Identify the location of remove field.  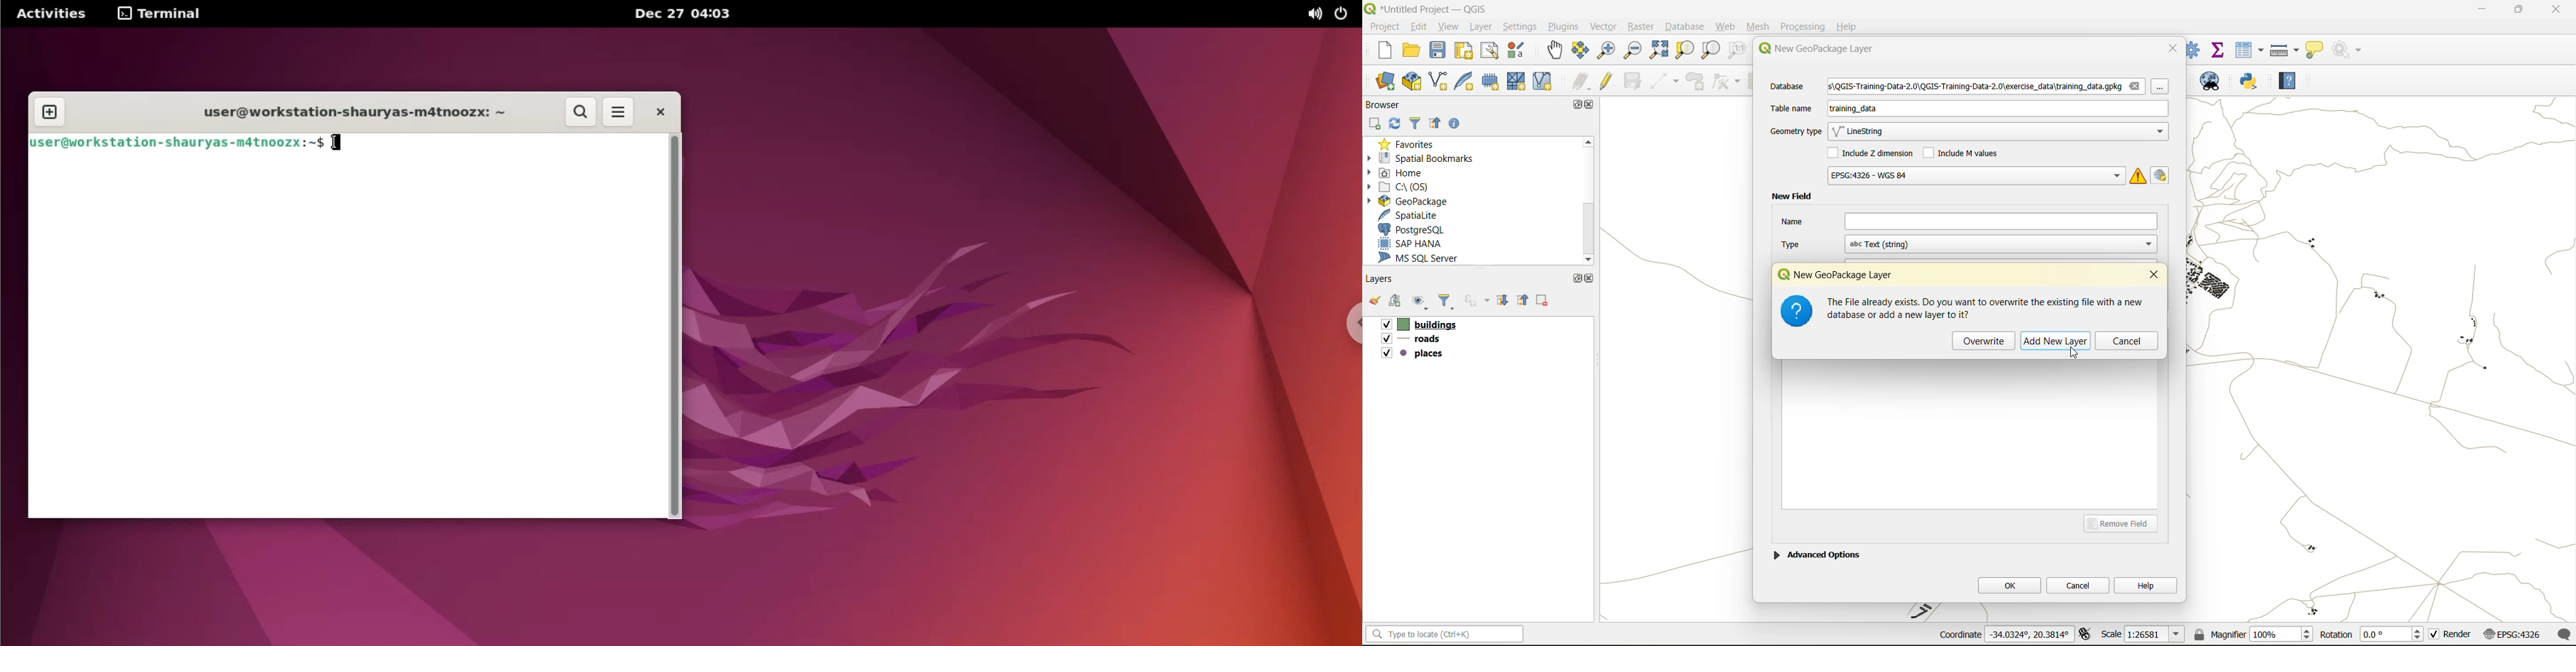
(2125, 523).